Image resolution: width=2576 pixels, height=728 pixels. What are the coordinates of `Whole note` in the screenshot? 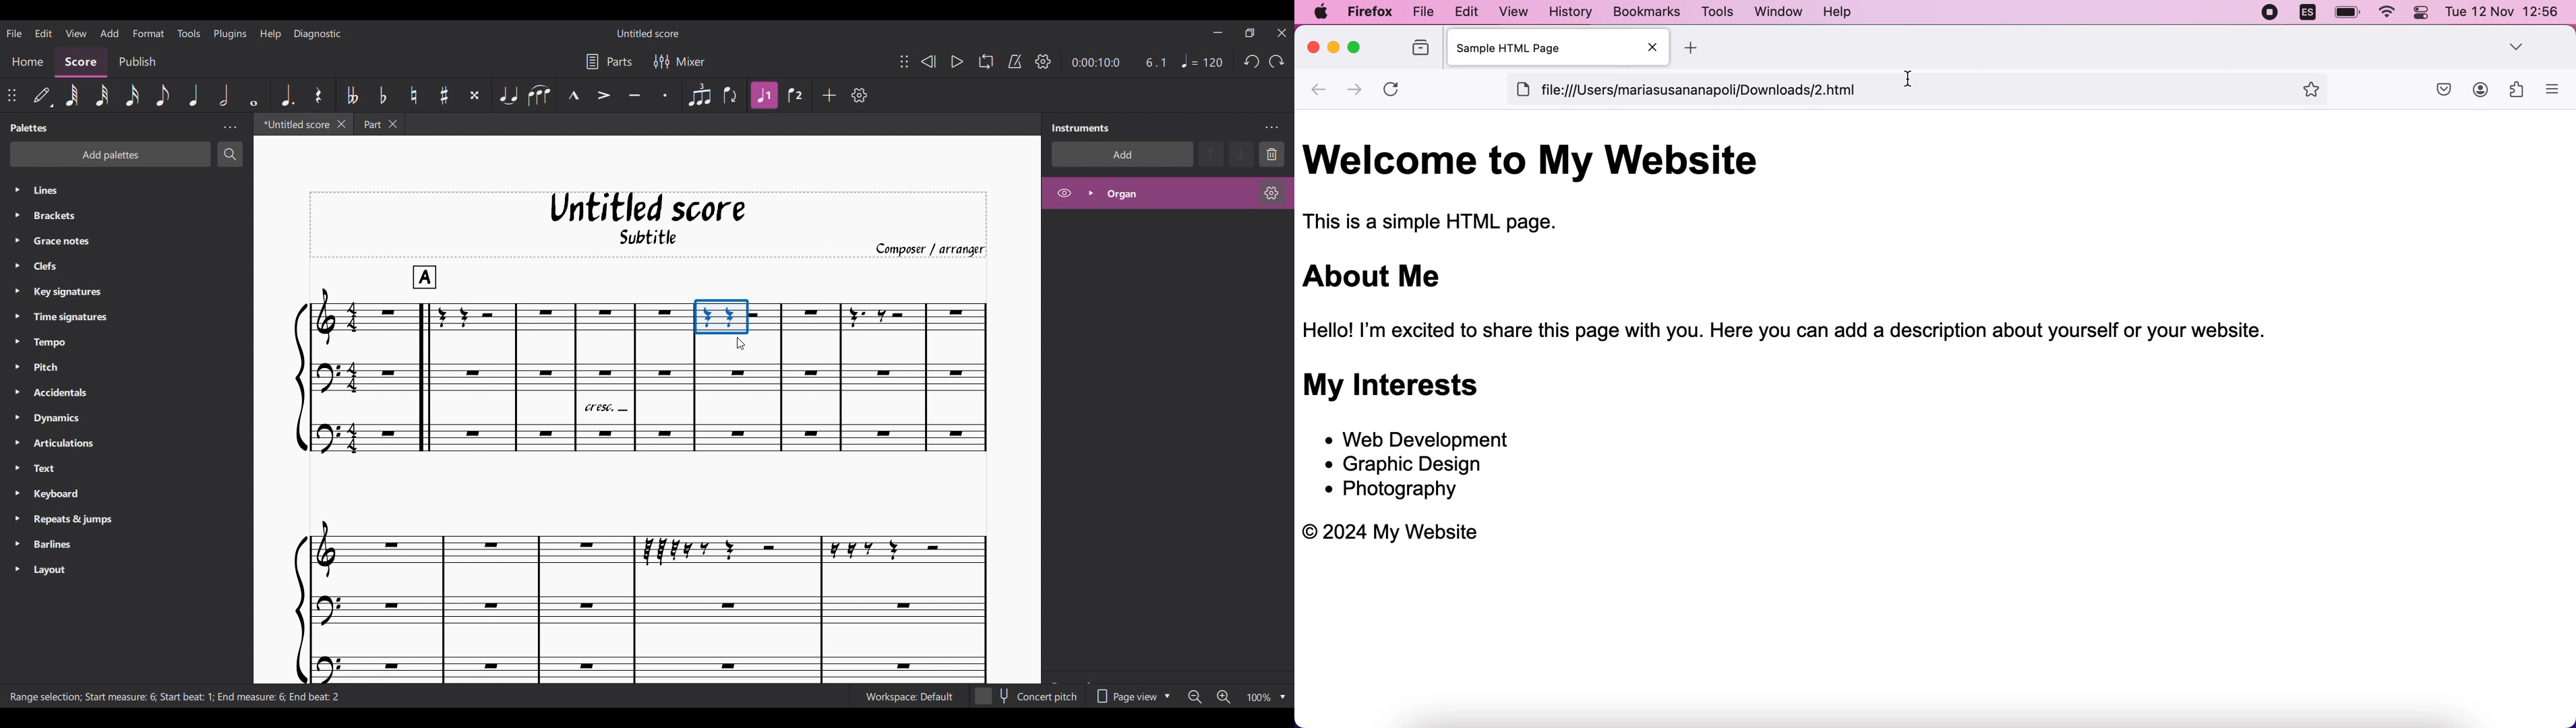 It's located at (253, 95).